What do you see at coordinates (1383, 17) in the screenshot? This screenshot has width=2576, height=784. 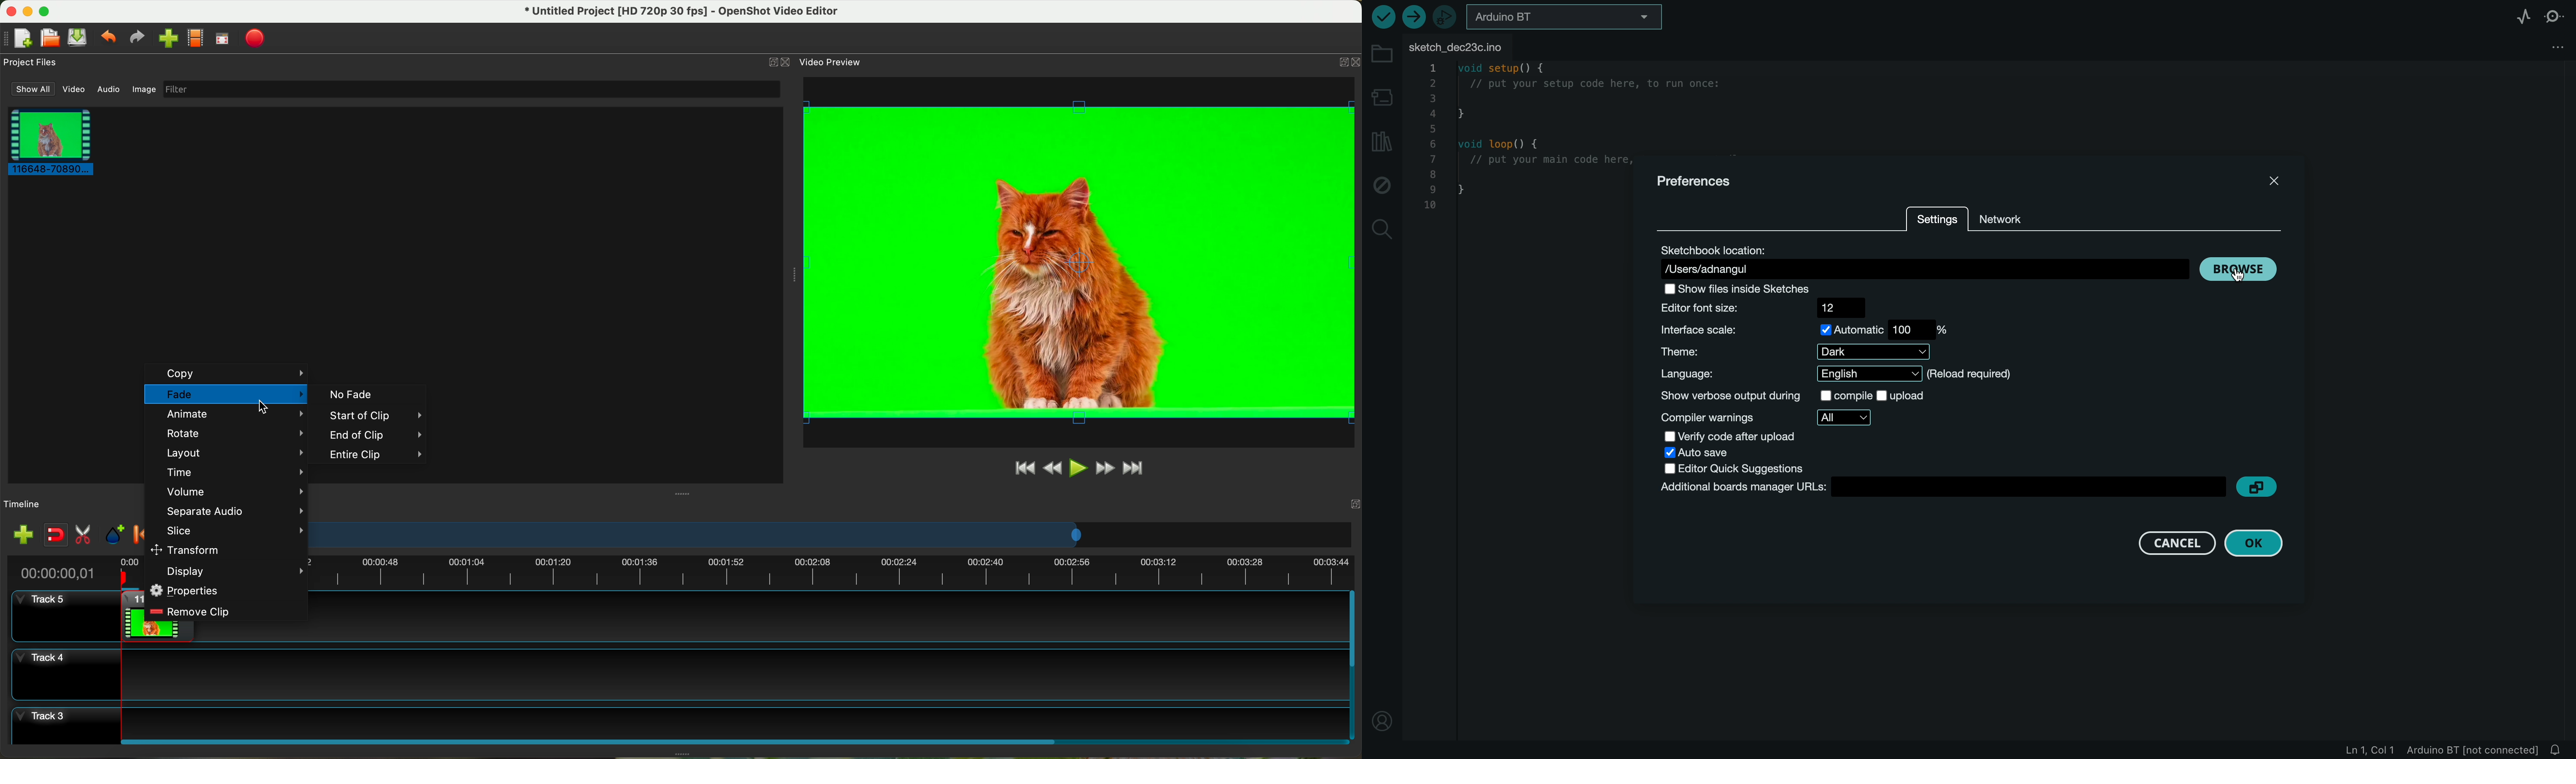 I see `run` at bounding box center [1383, 17].